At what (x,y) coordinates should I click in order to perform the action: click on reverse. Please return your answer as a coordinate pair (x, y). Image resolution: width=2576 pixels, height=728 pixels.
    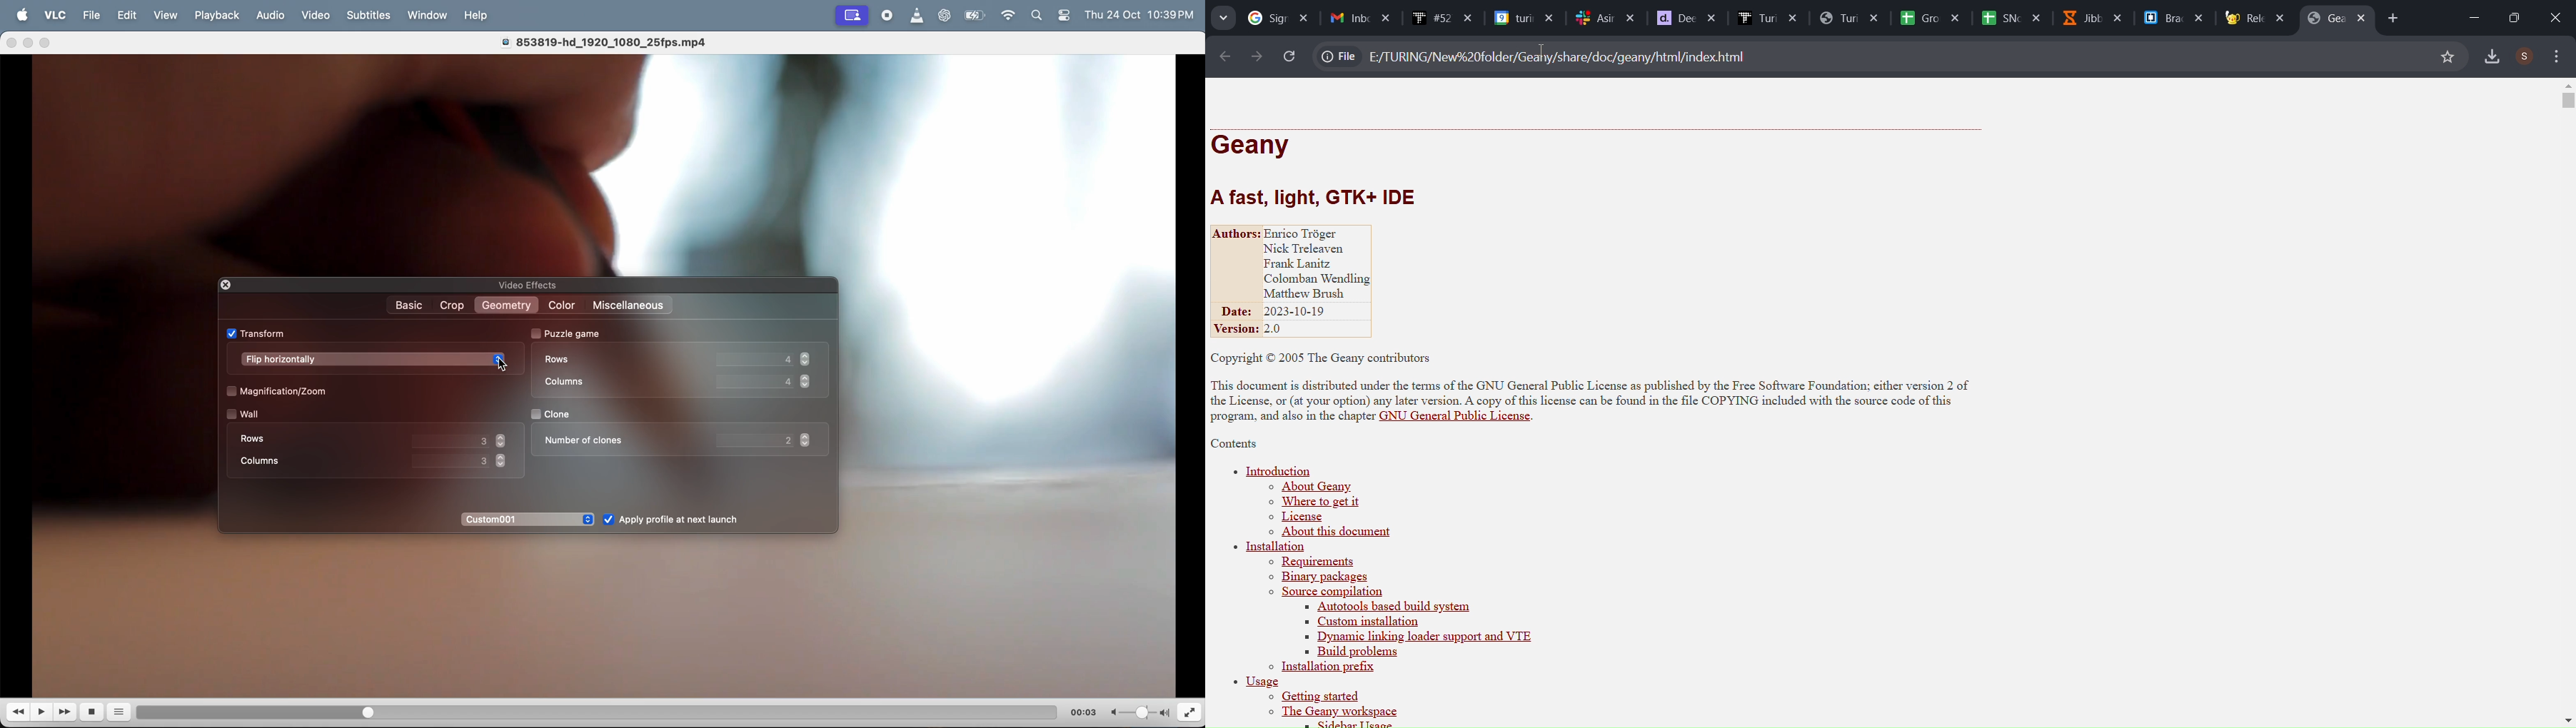
    Looking at the image, I should click on (19, 714).